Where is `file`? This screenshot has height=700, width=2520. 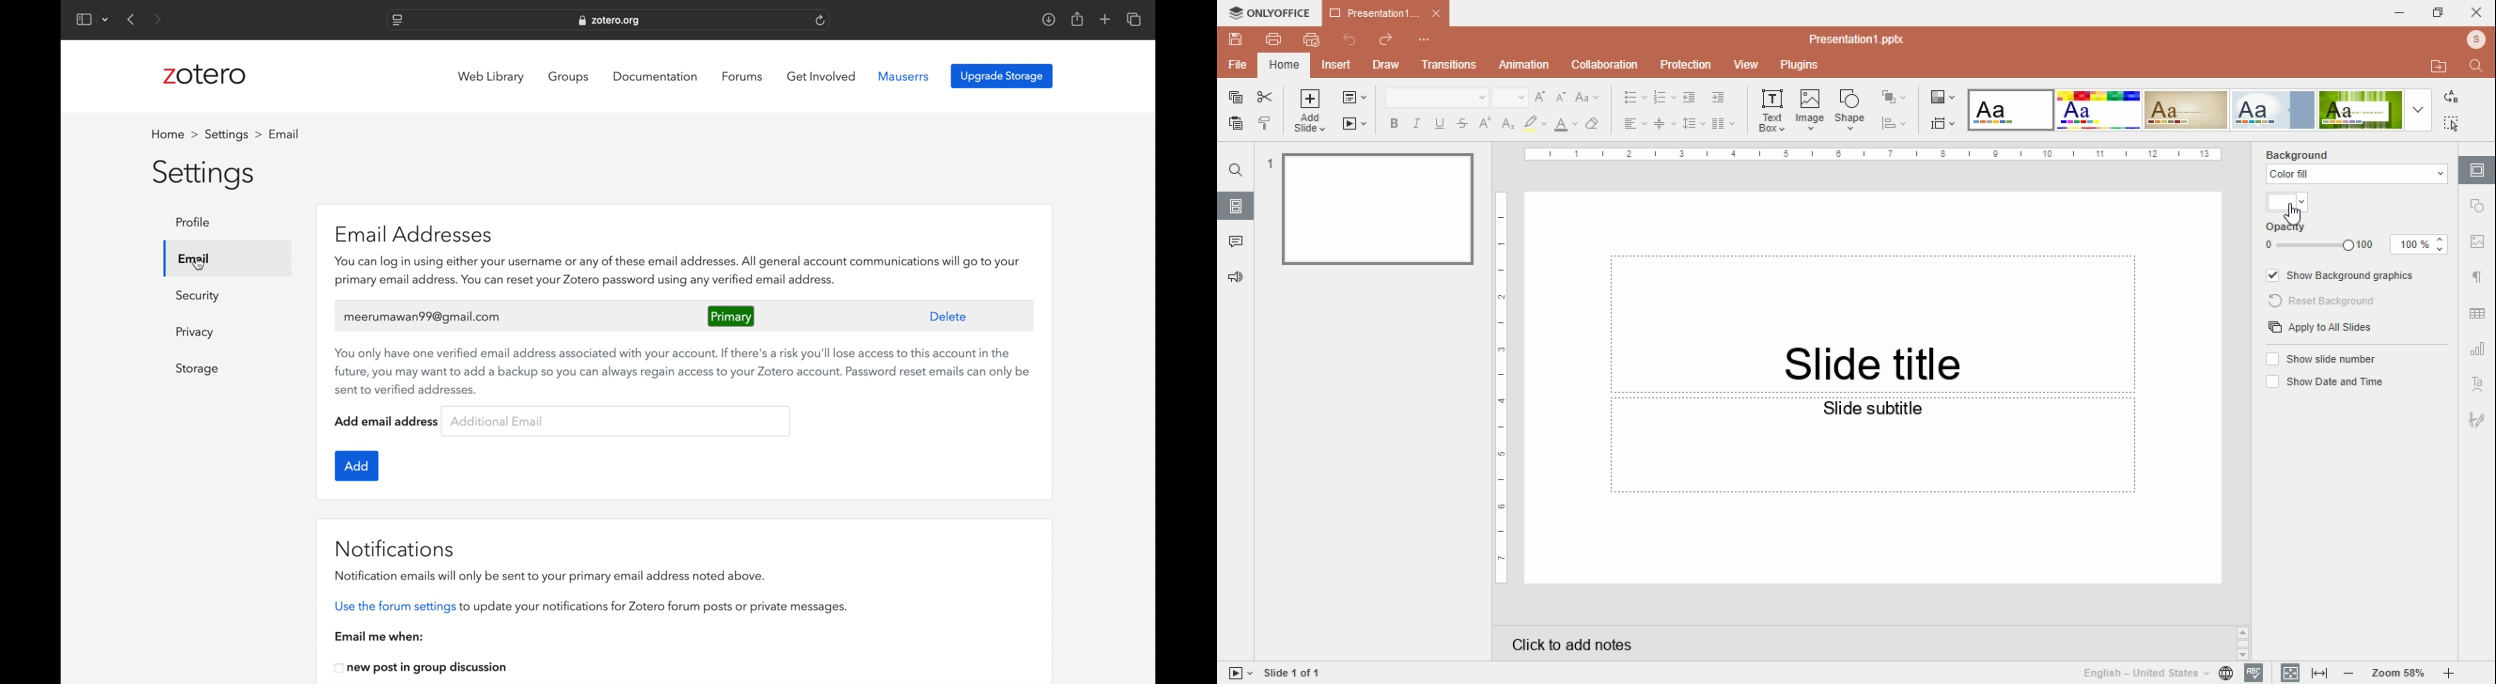 file is located at coordinates (1237, 65).